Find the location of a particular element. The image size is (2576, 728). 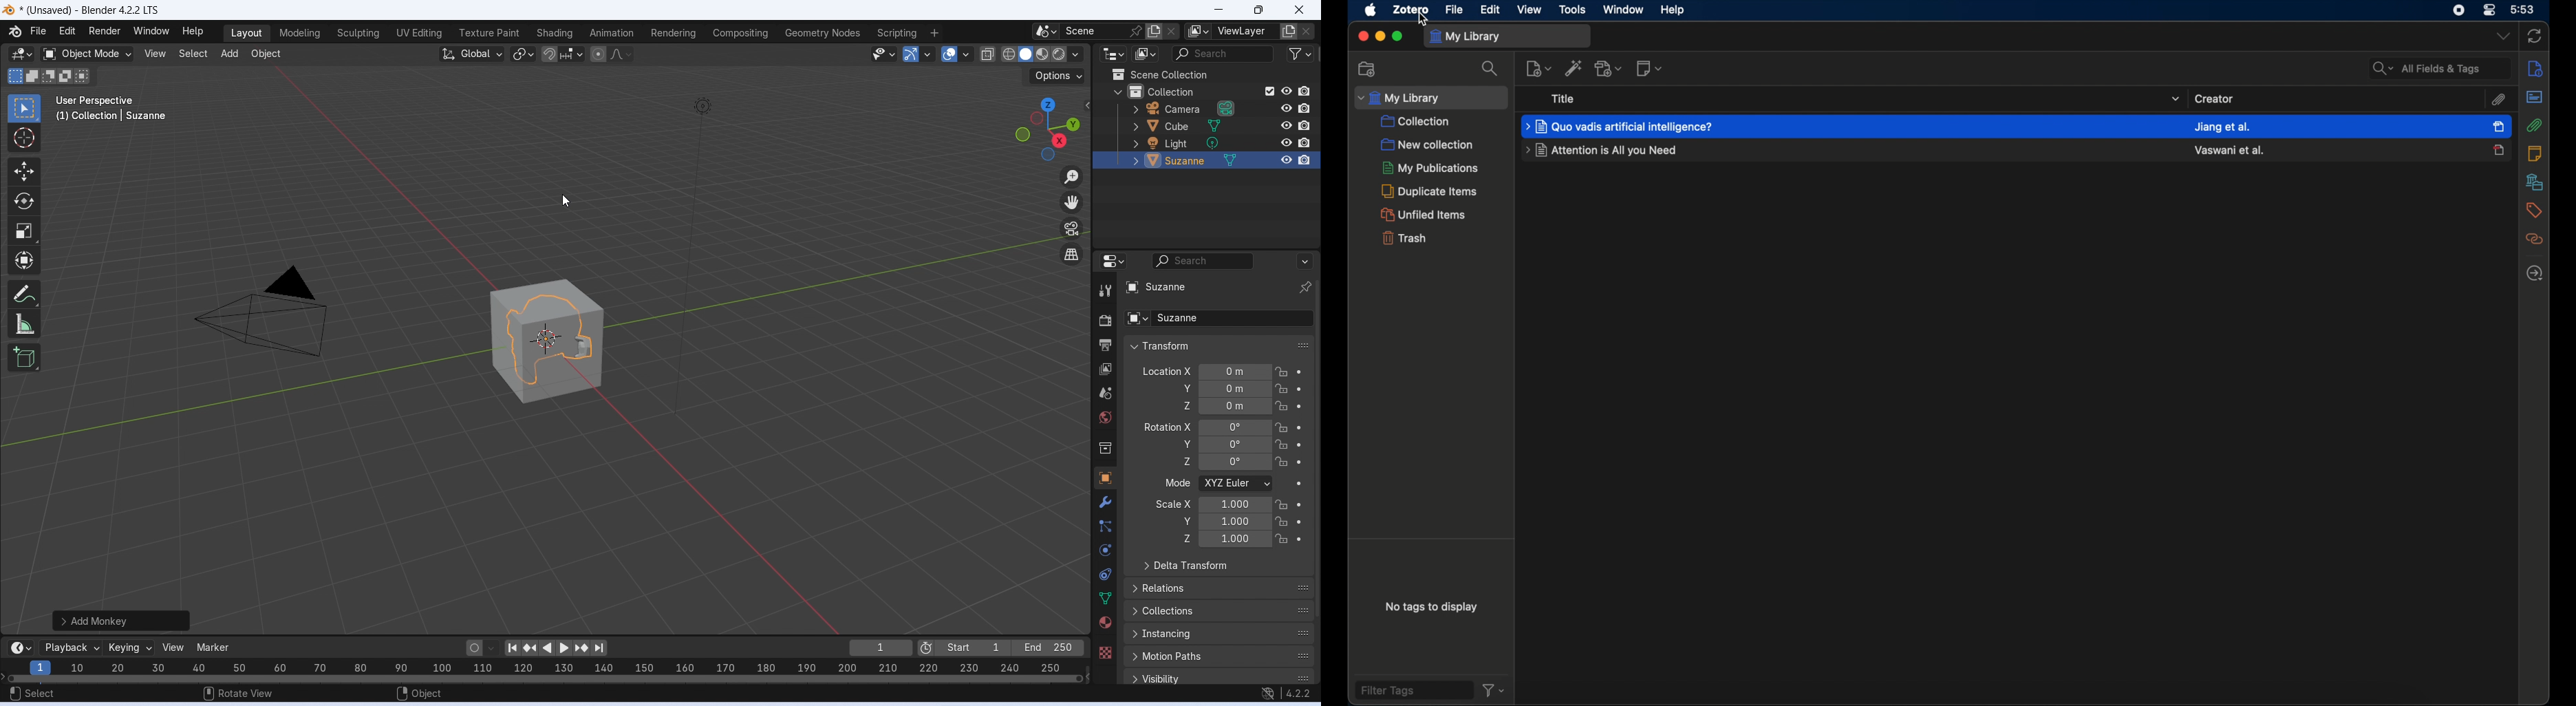

display mode is located at coordinates (1146, 54).